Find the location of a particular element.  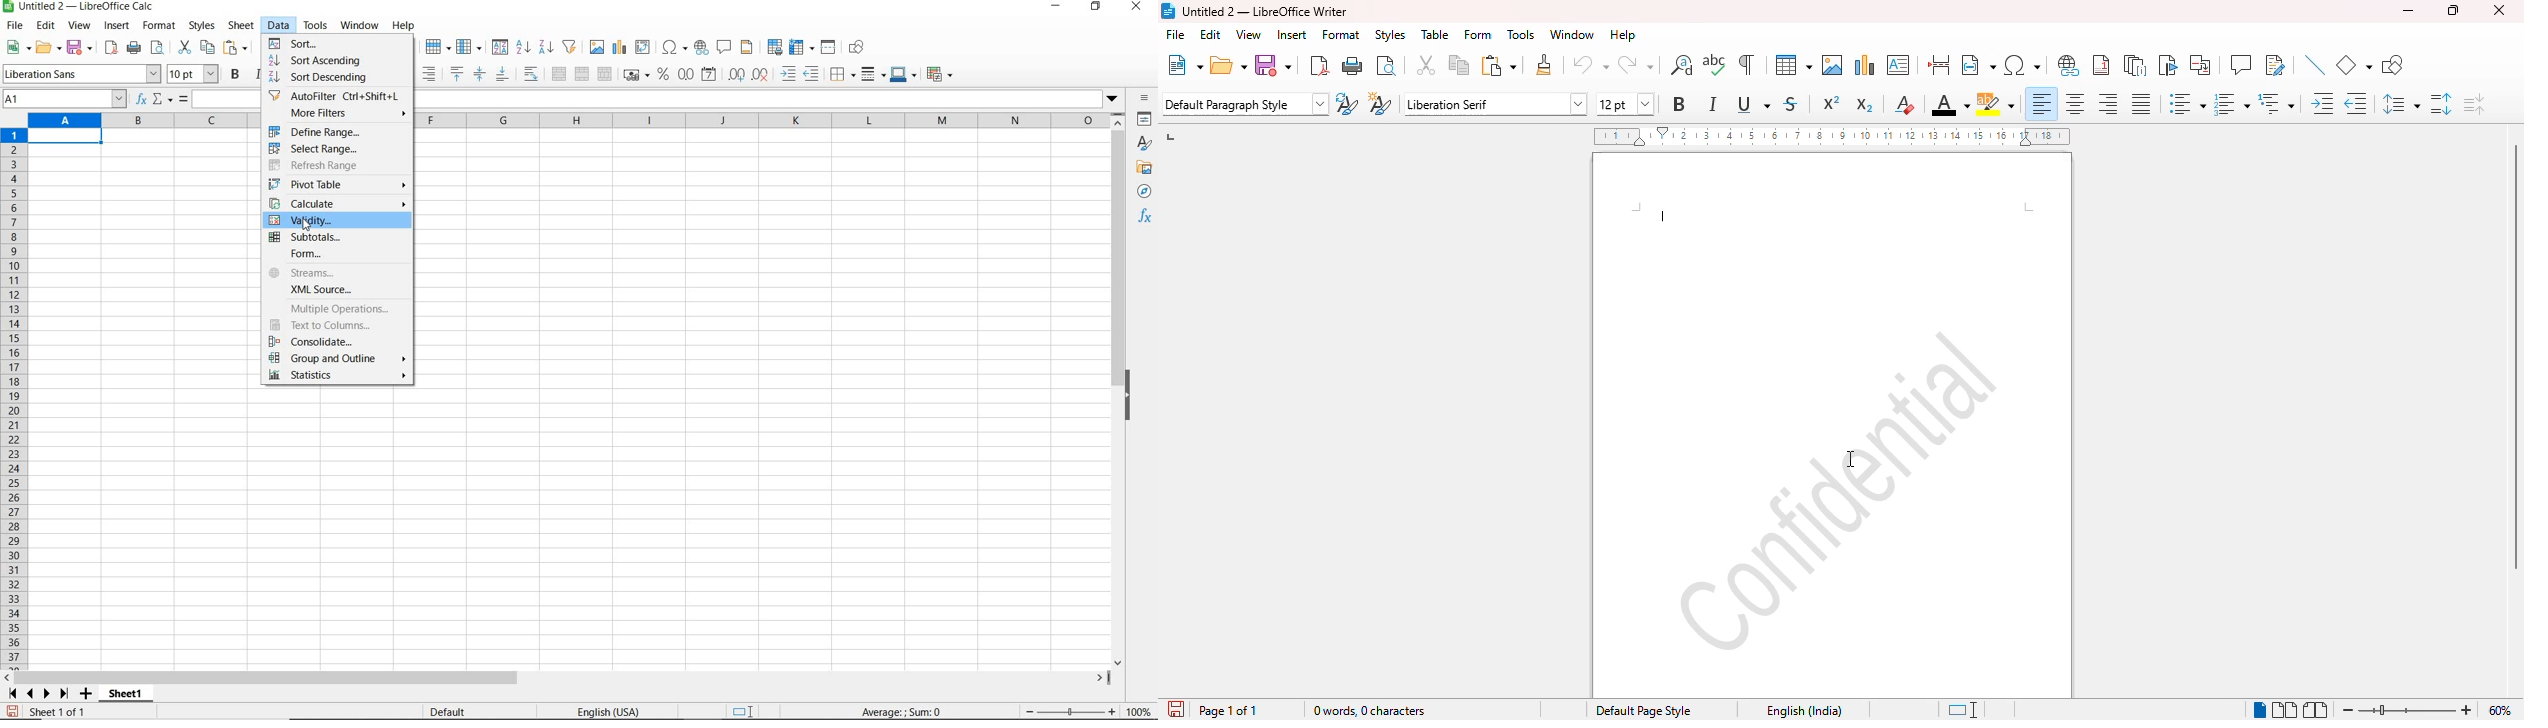

formula is located at coordinates (184, 101).